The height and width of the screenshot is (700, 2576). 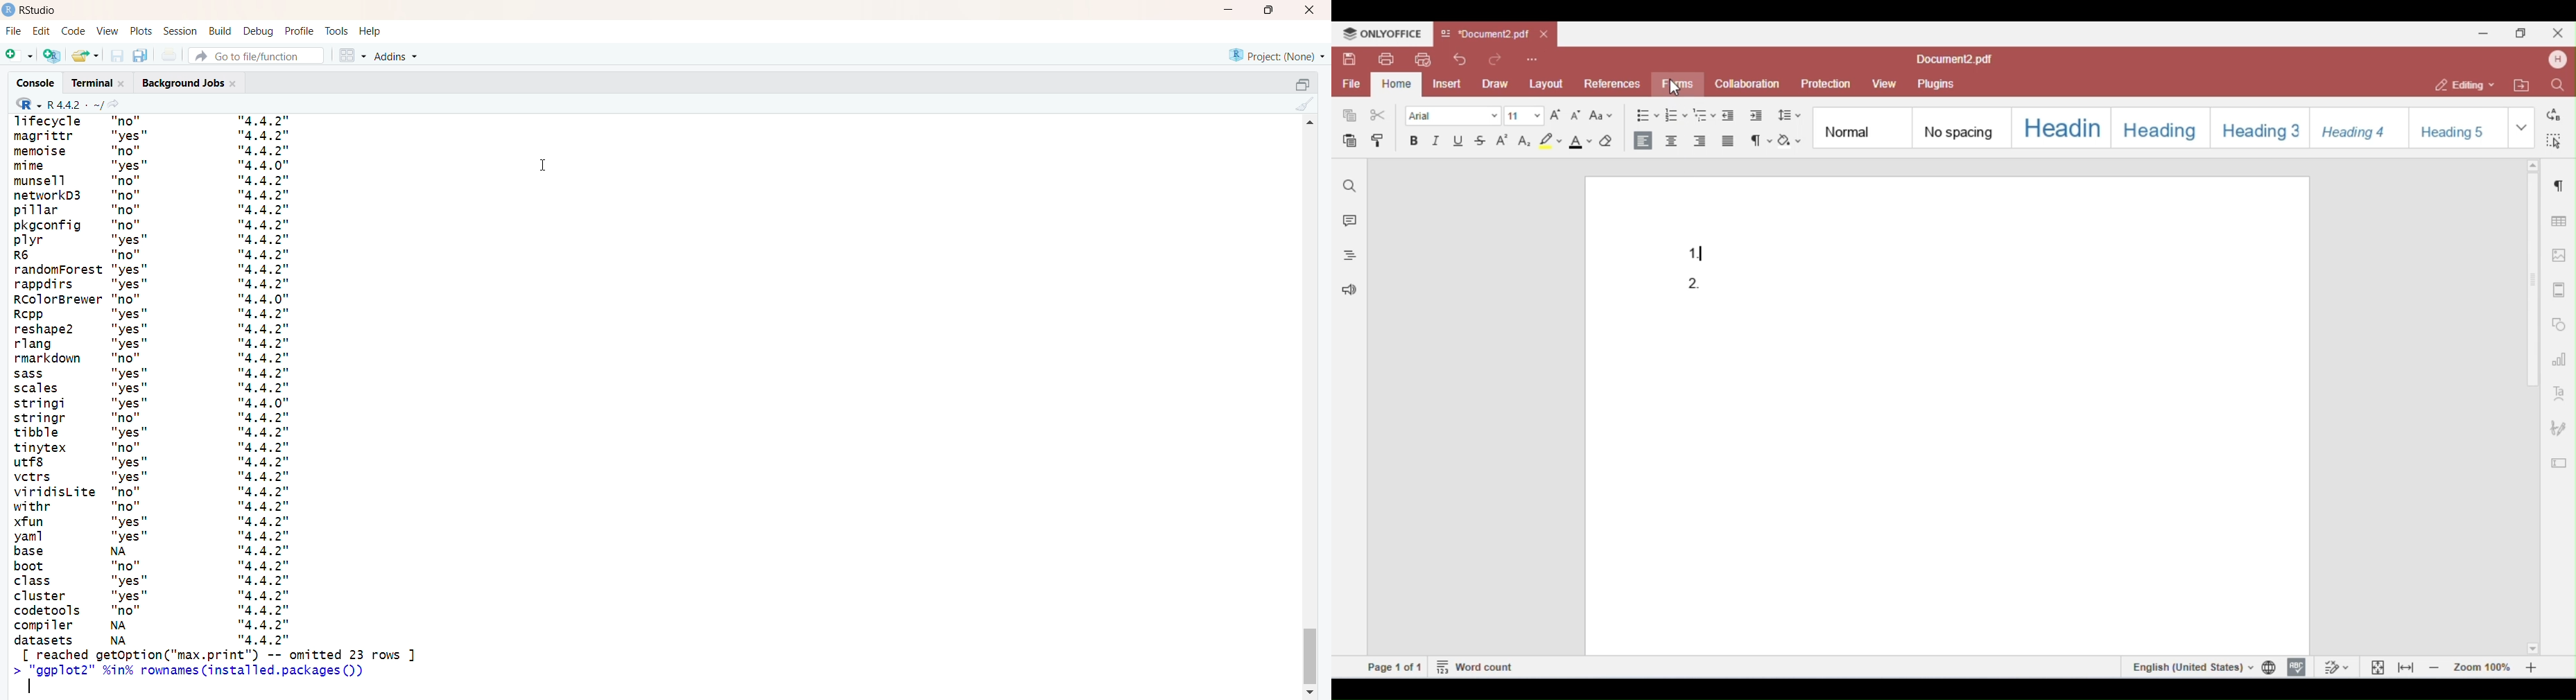 What do you see at coordinates (221, 31) in the screenshot?
I see `build` at bounding box center [221, 31].